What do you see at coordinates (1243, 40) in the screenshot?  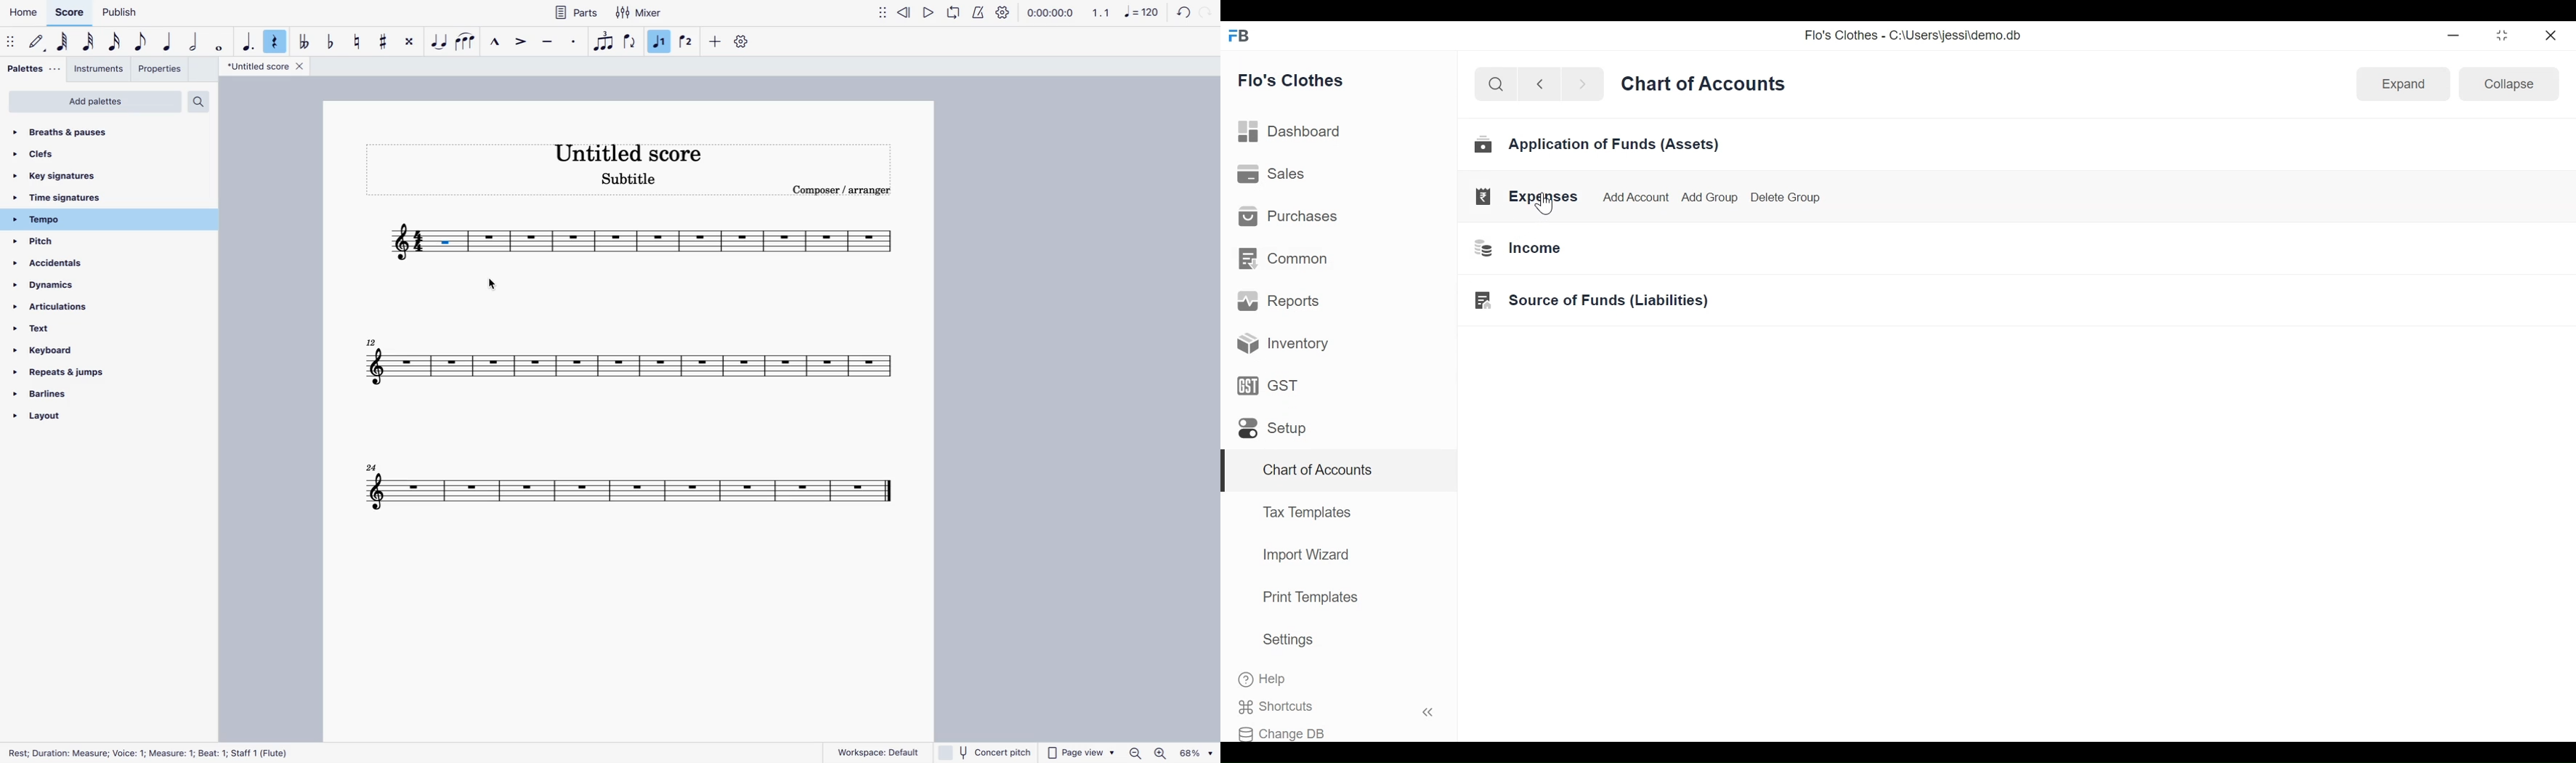 I see `FB` at bounding box center [1243, 40].